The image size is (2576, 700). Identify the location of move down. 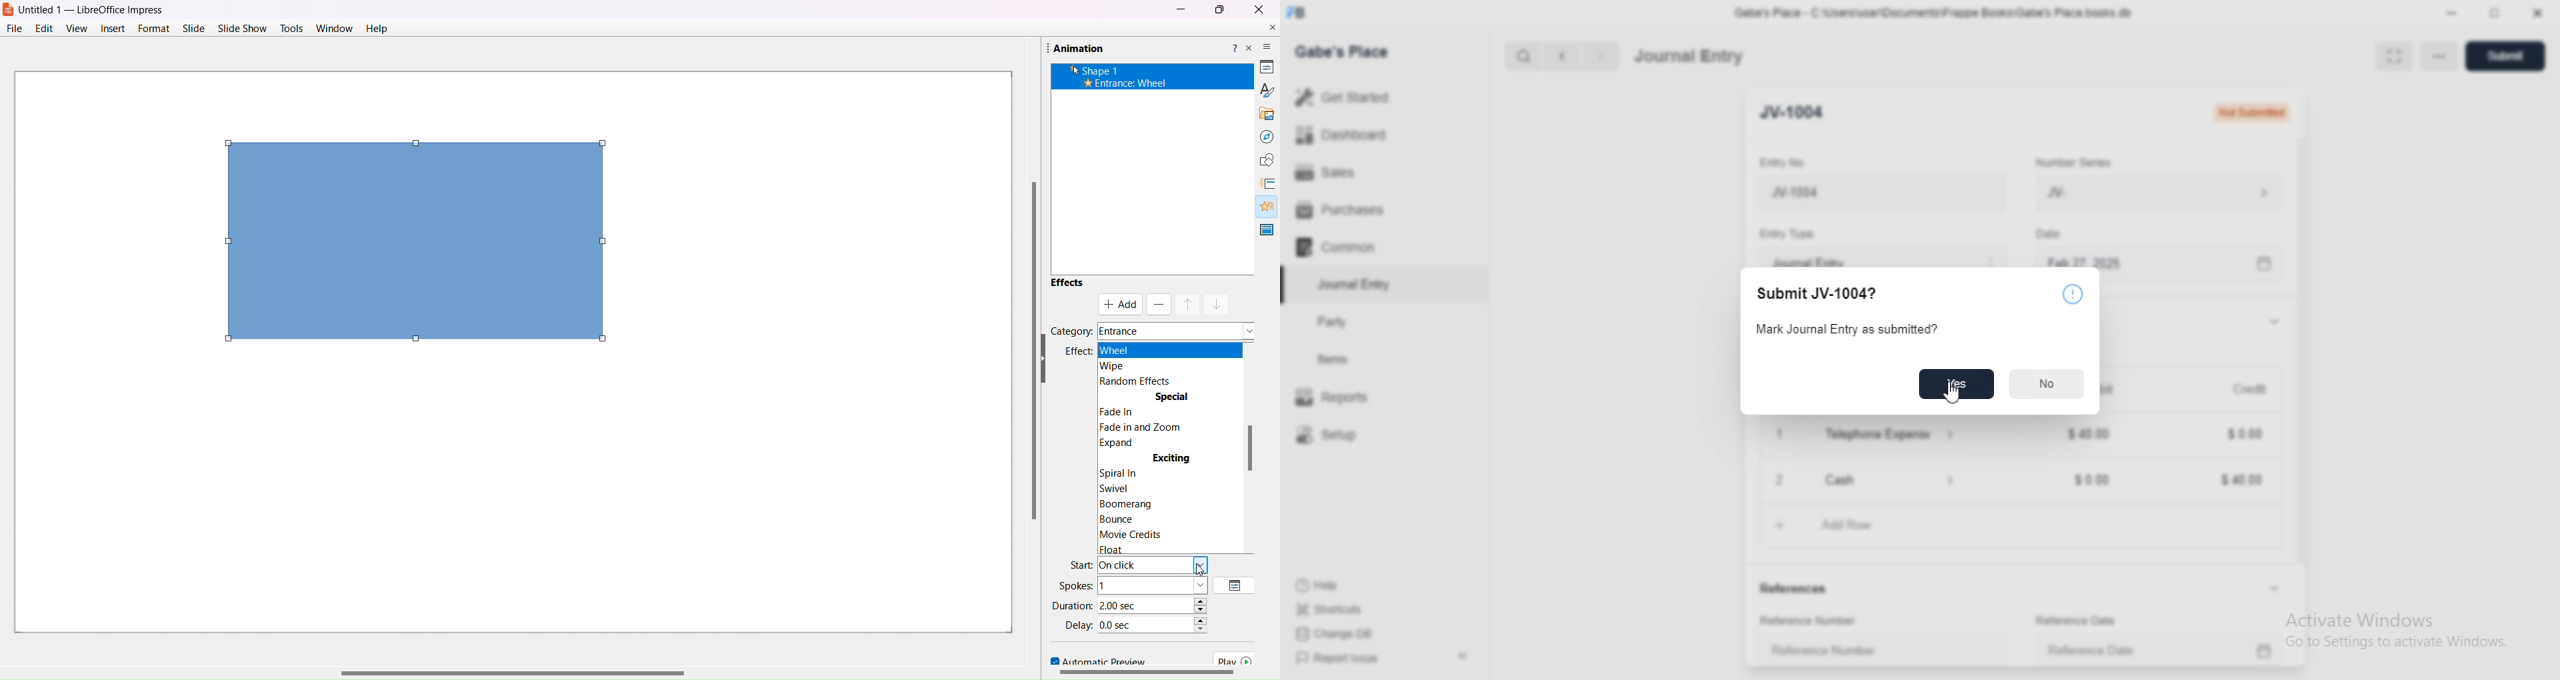
(1217, 303).